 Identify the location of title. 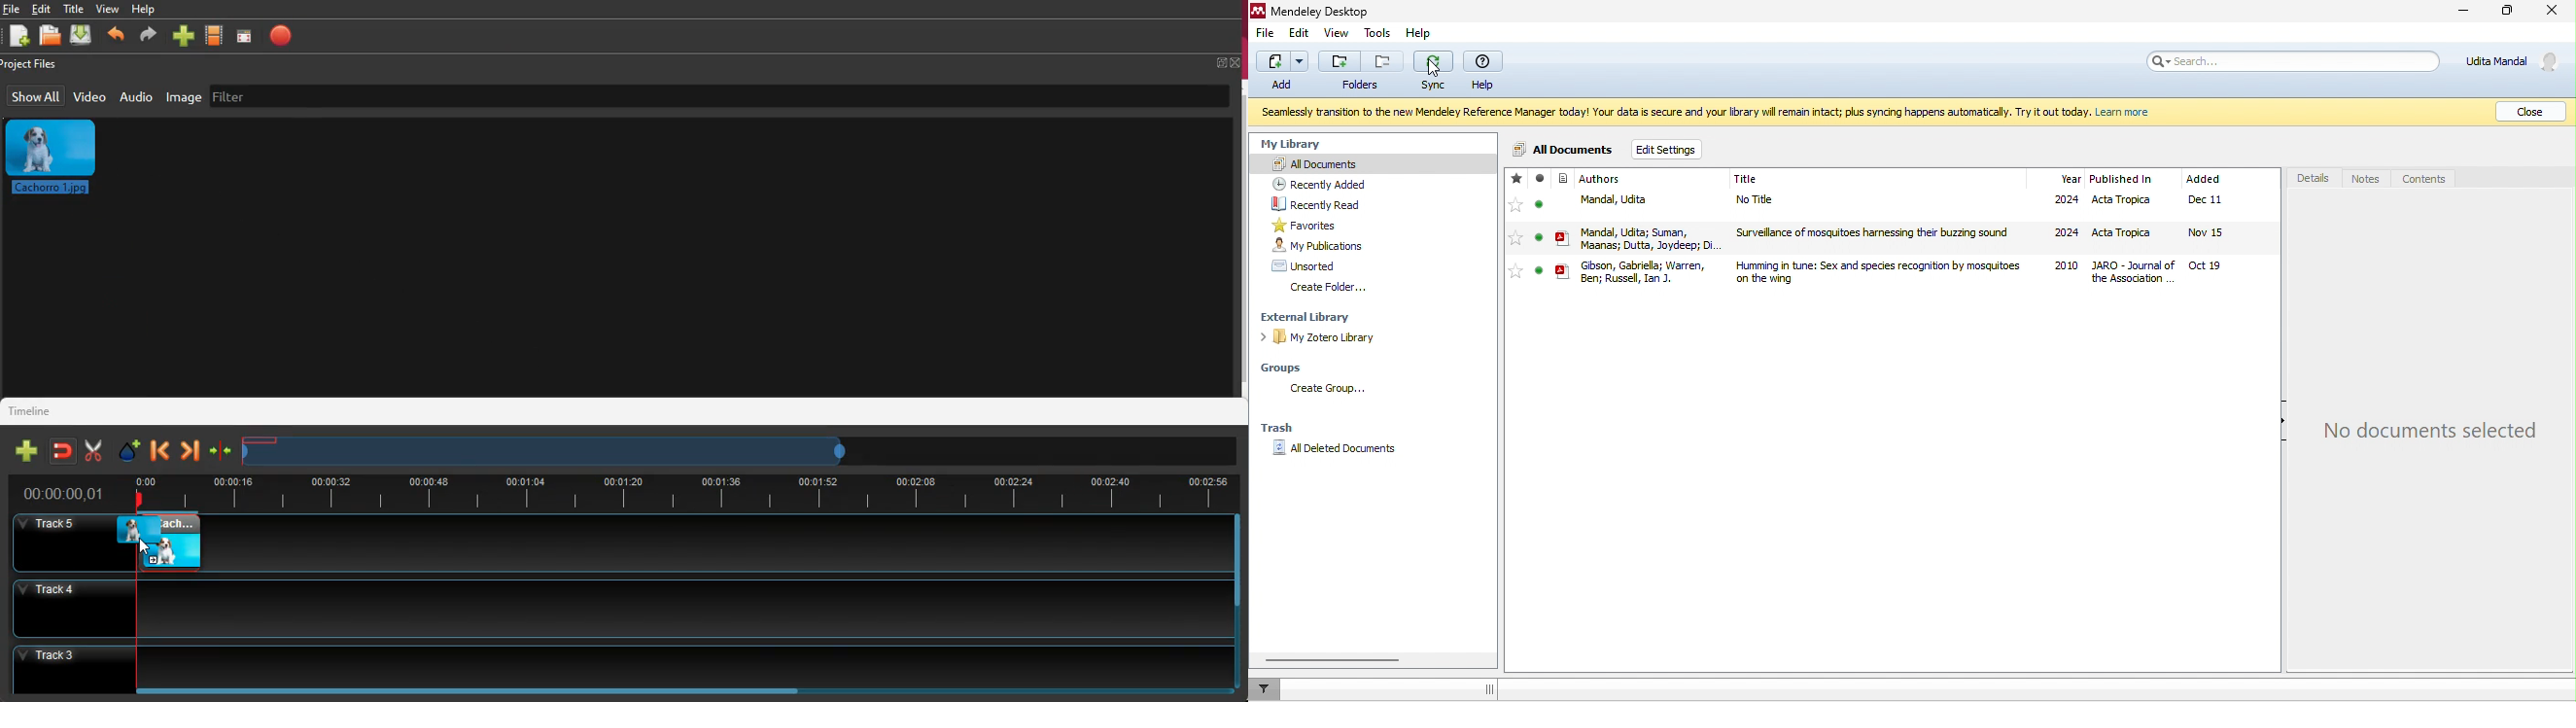
(1747, 180).